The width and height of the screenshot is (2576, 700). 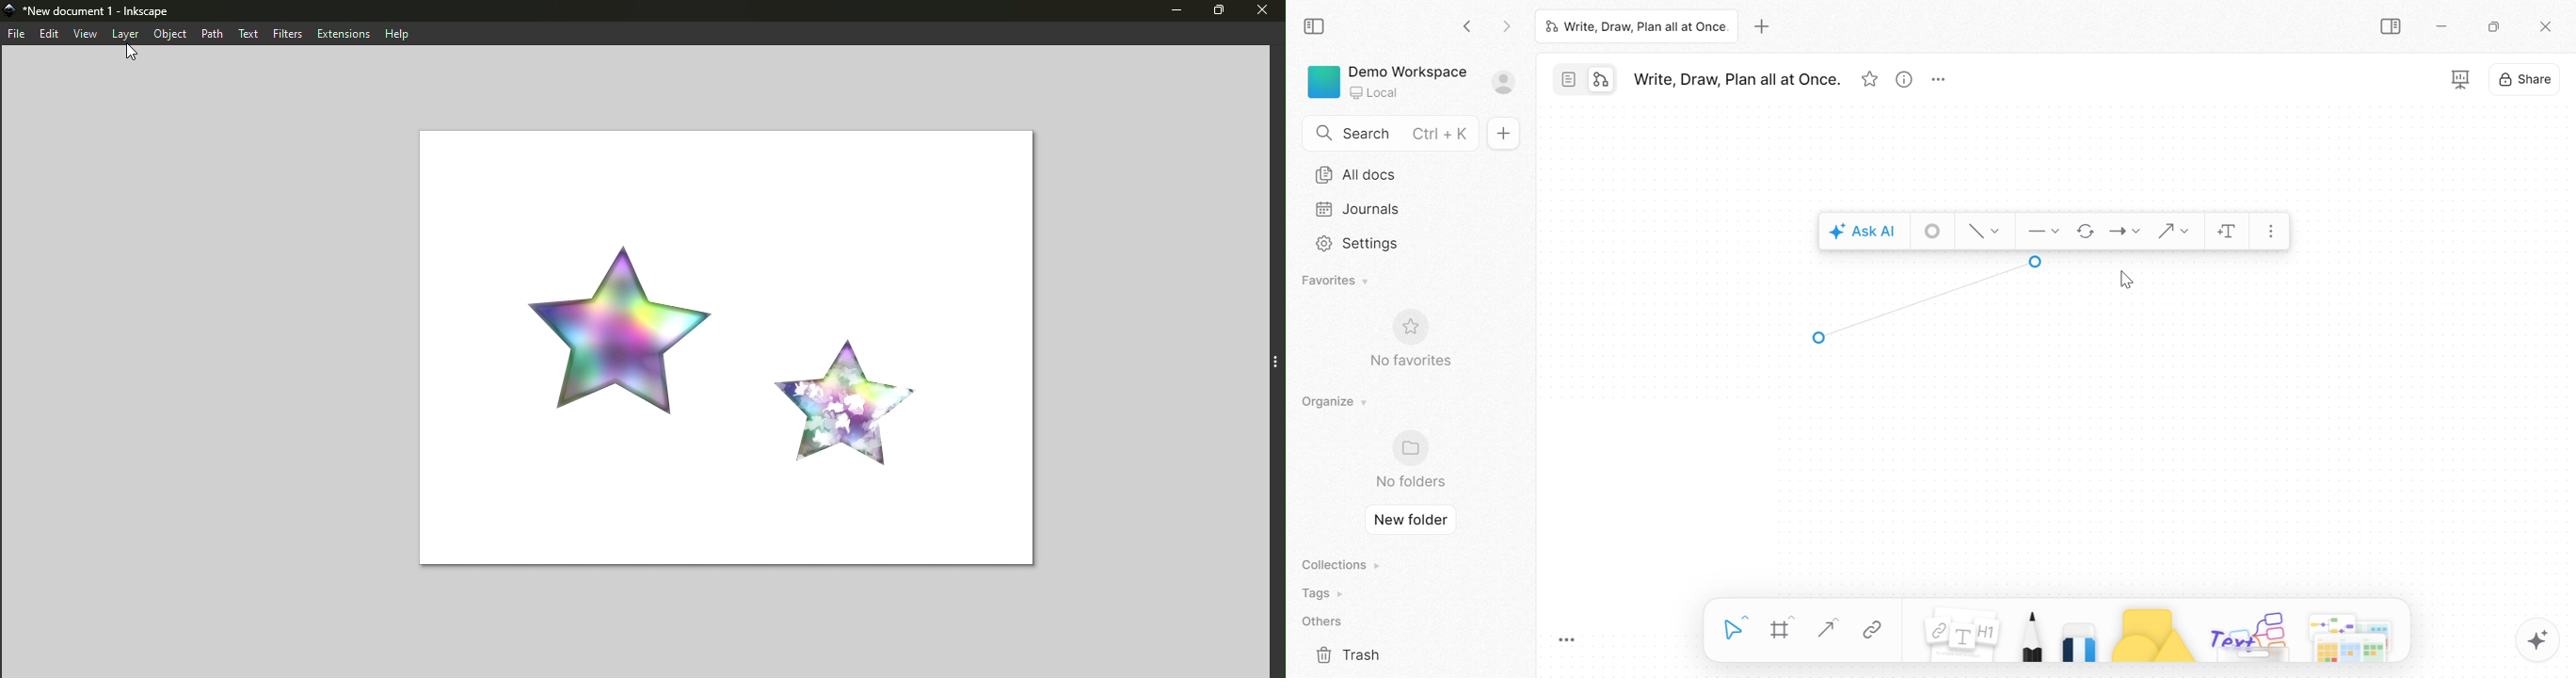 I want to click on Search icon, so click(x=1324, y=134).